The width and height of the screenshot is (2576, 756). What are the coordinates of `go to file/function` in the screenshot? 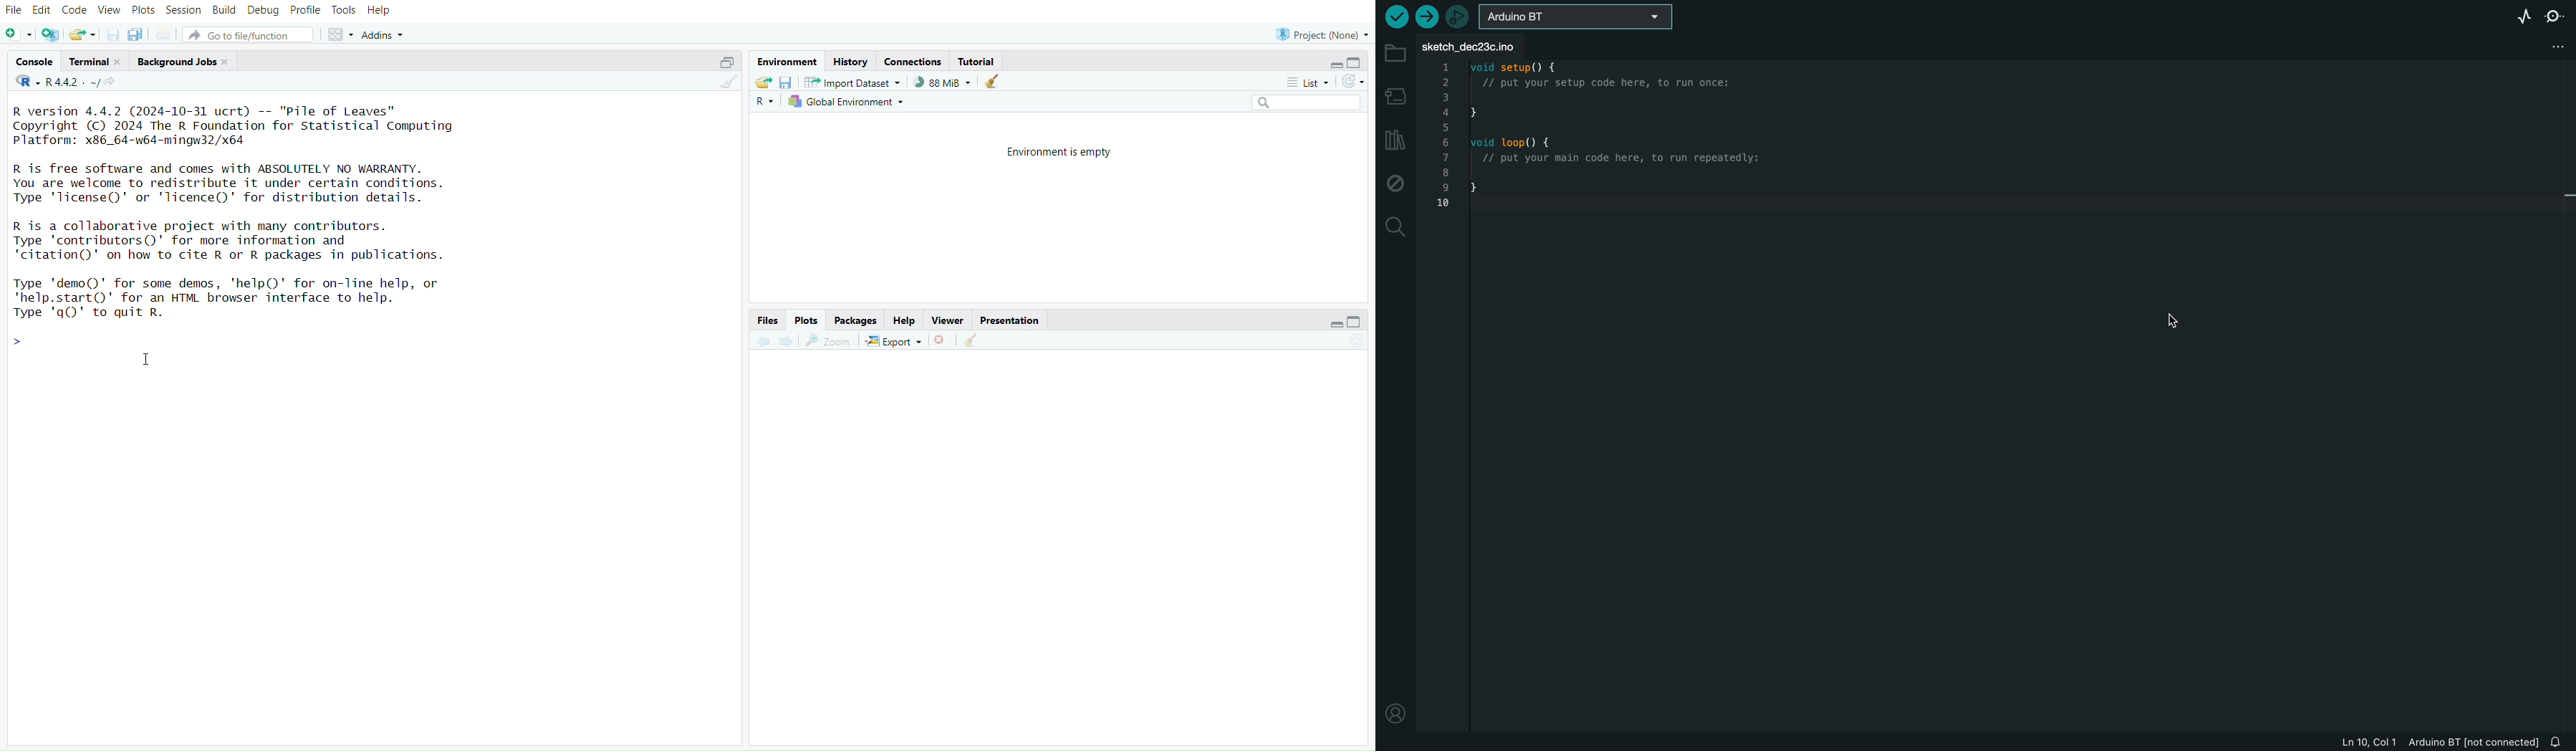 It's located at (248, 36).